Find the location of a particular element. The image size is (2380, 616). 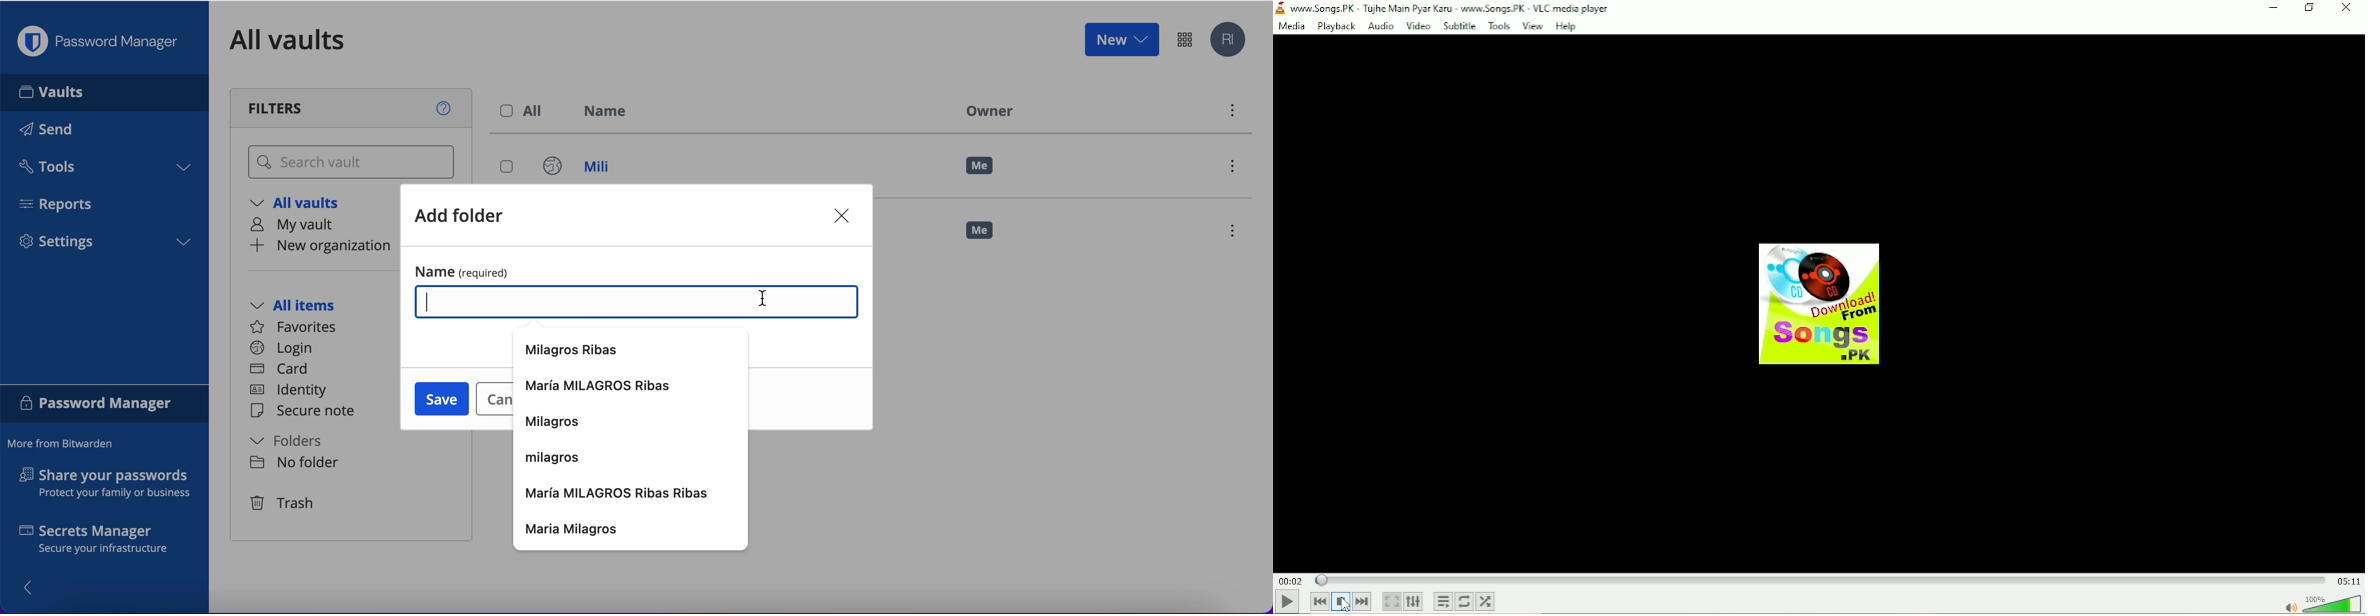

settings is located at coordinates (104, 245).